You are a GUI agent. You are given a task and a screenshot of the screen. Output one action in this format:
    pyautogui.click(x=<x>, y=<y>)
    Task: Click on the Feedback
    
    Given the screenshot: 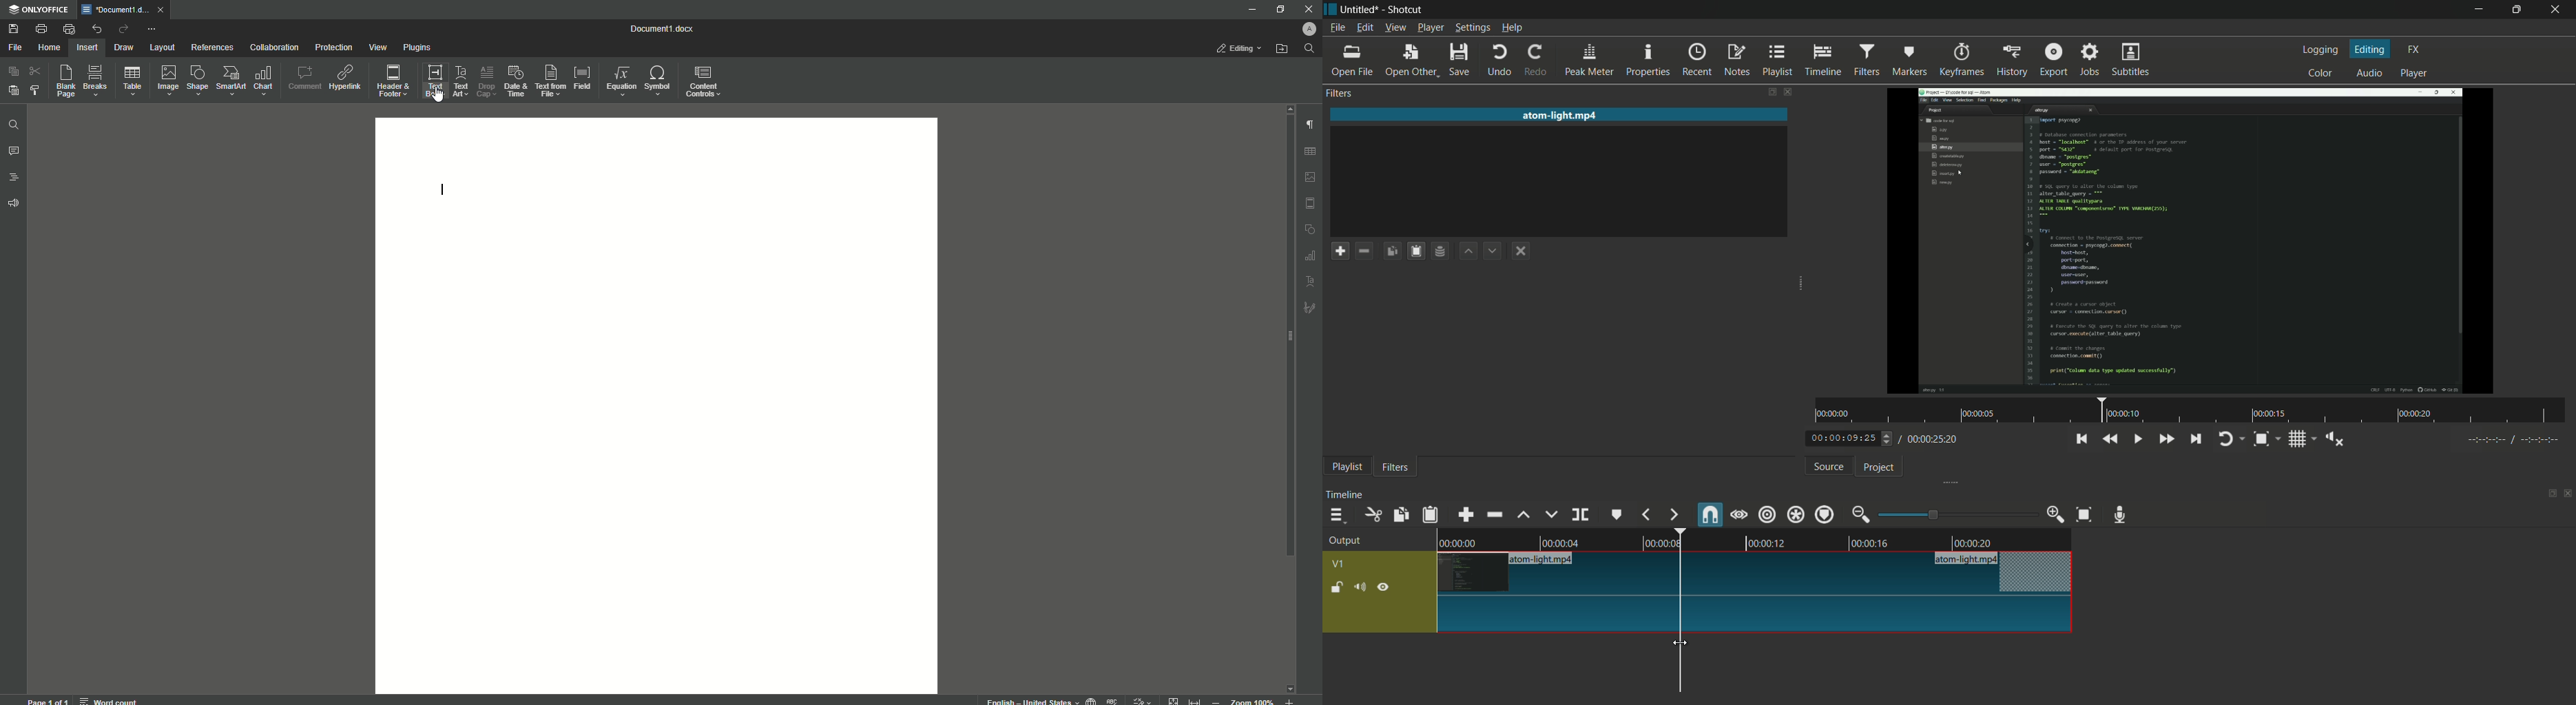 What is the action you would take?
    pyautogui.click(x=15, y=204)
    